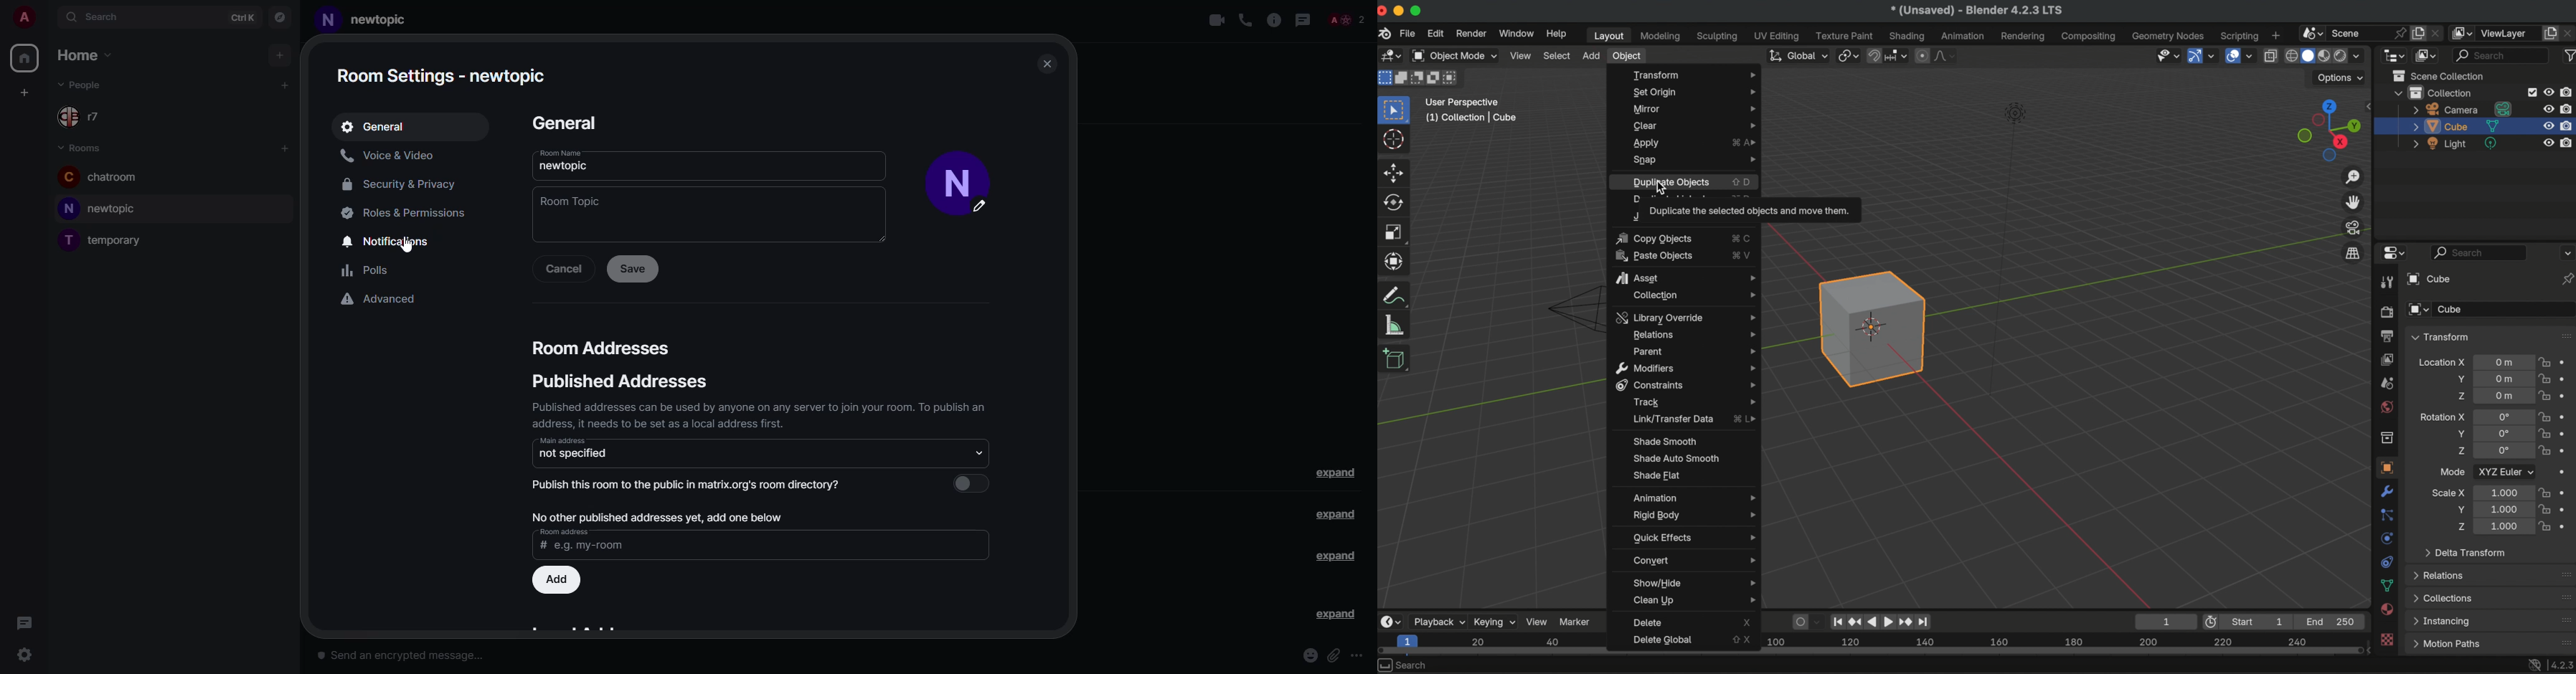  What do you see at coordinates (2550, 32) in the screenshot?
I see `add view layer` at bounding box center [2550, 32].